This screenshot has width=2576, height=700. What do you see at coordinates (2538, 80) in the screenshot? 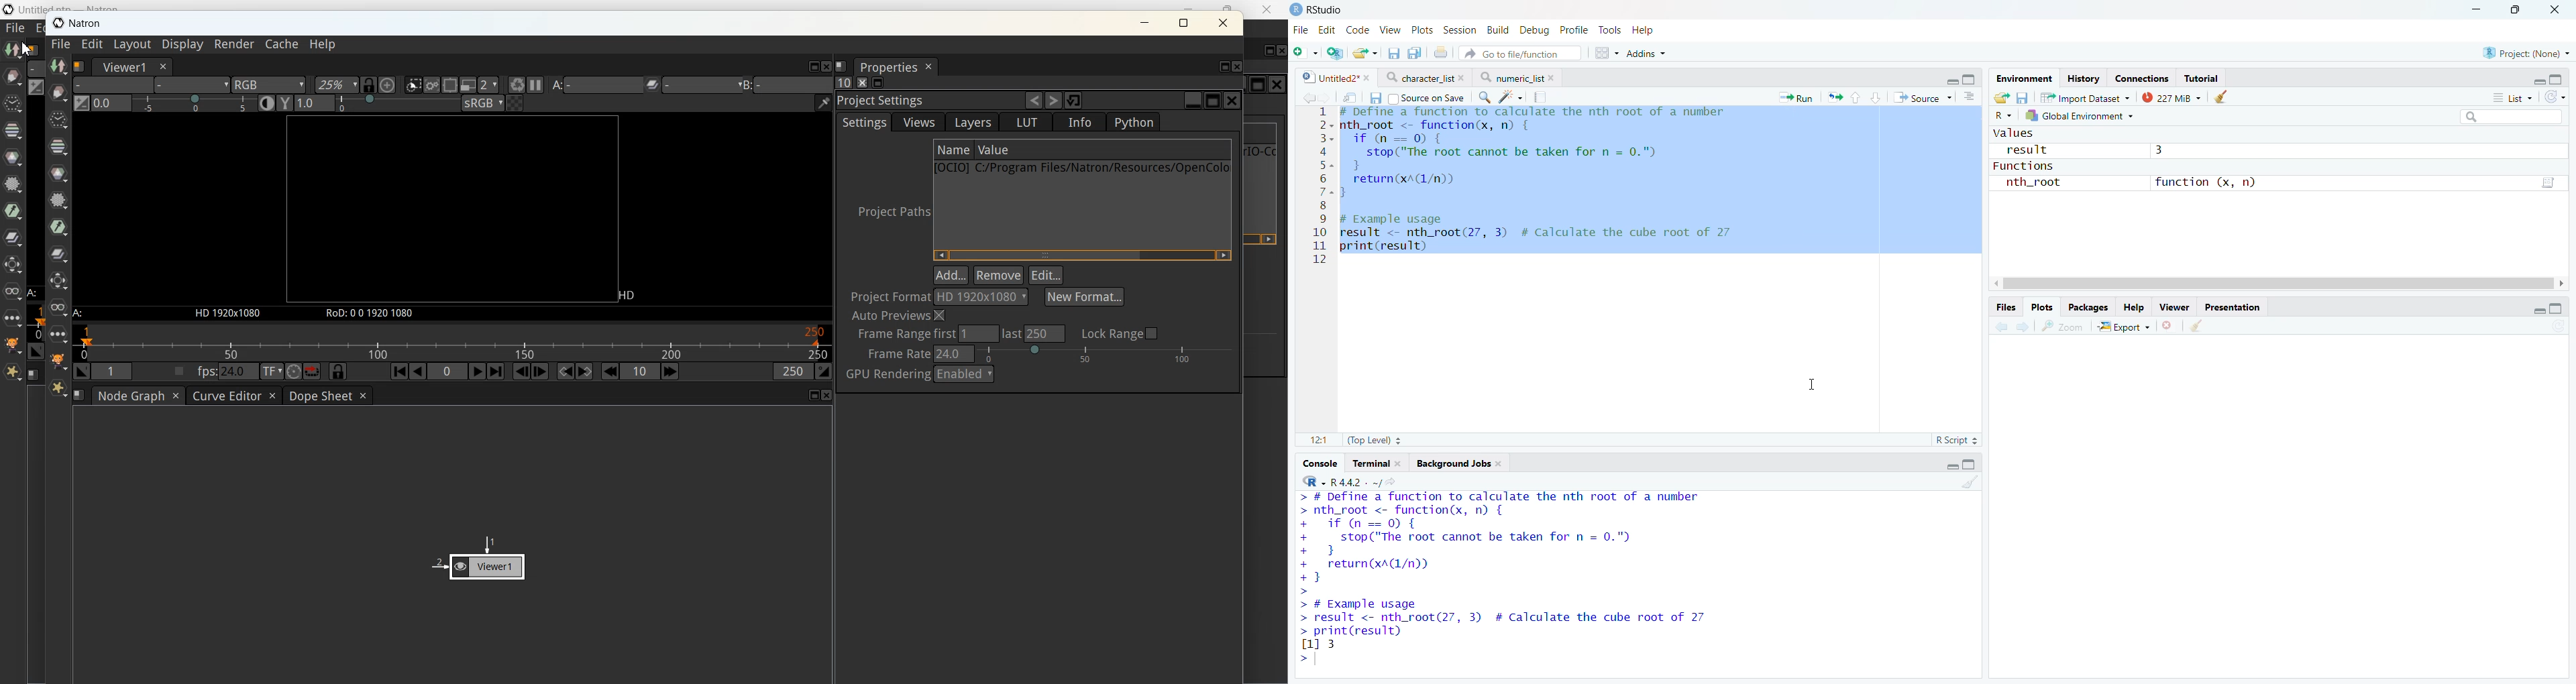
I see `Hide` at bounding box center [2538, 80].